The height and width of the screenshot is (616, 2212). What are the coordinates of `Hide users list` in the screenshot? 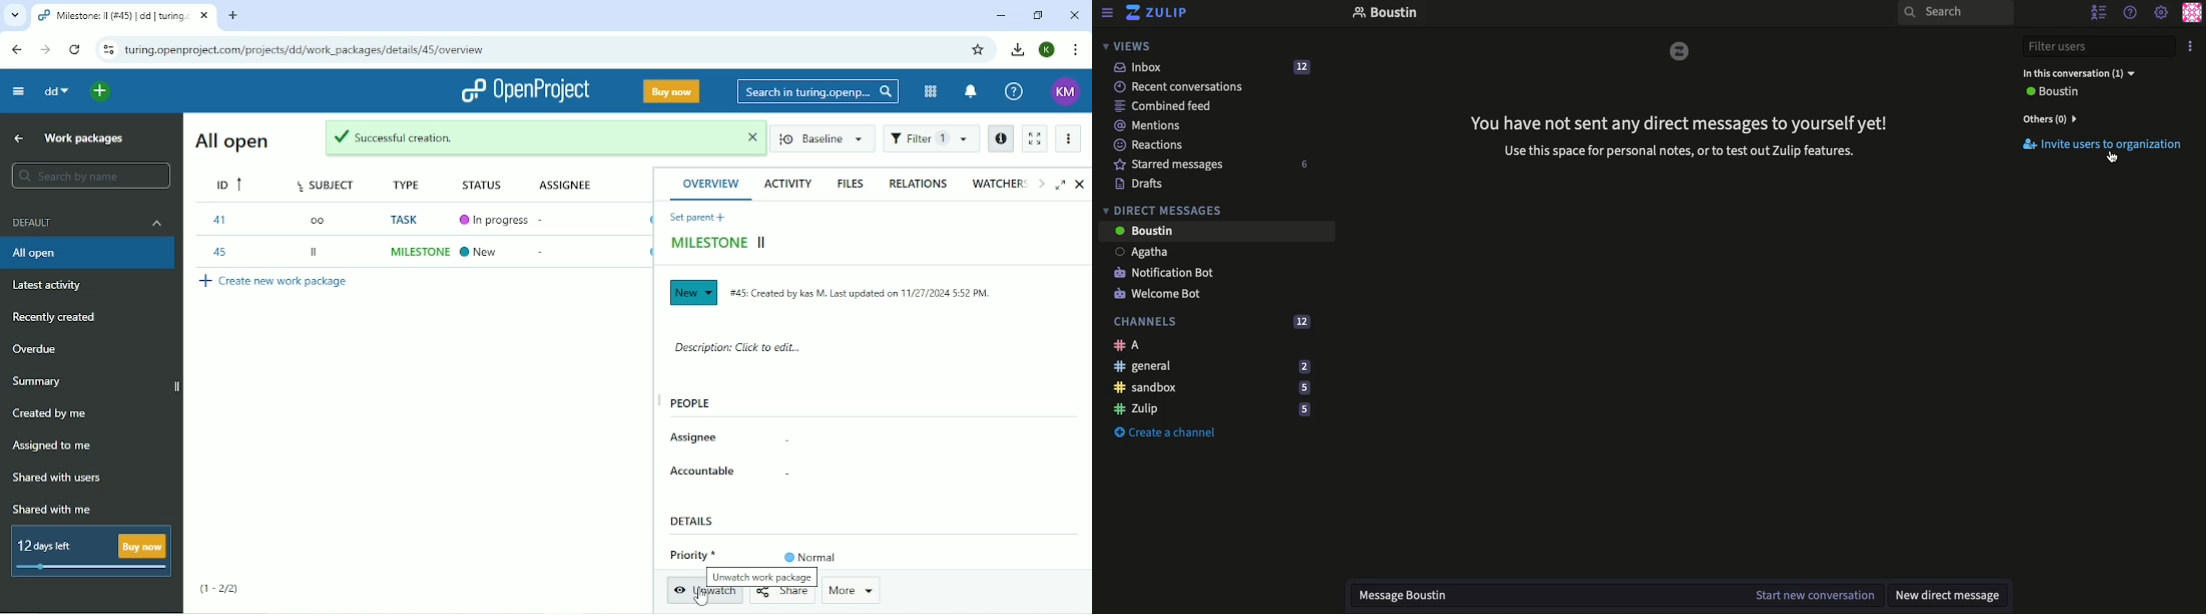 It's located at (2098, 12).